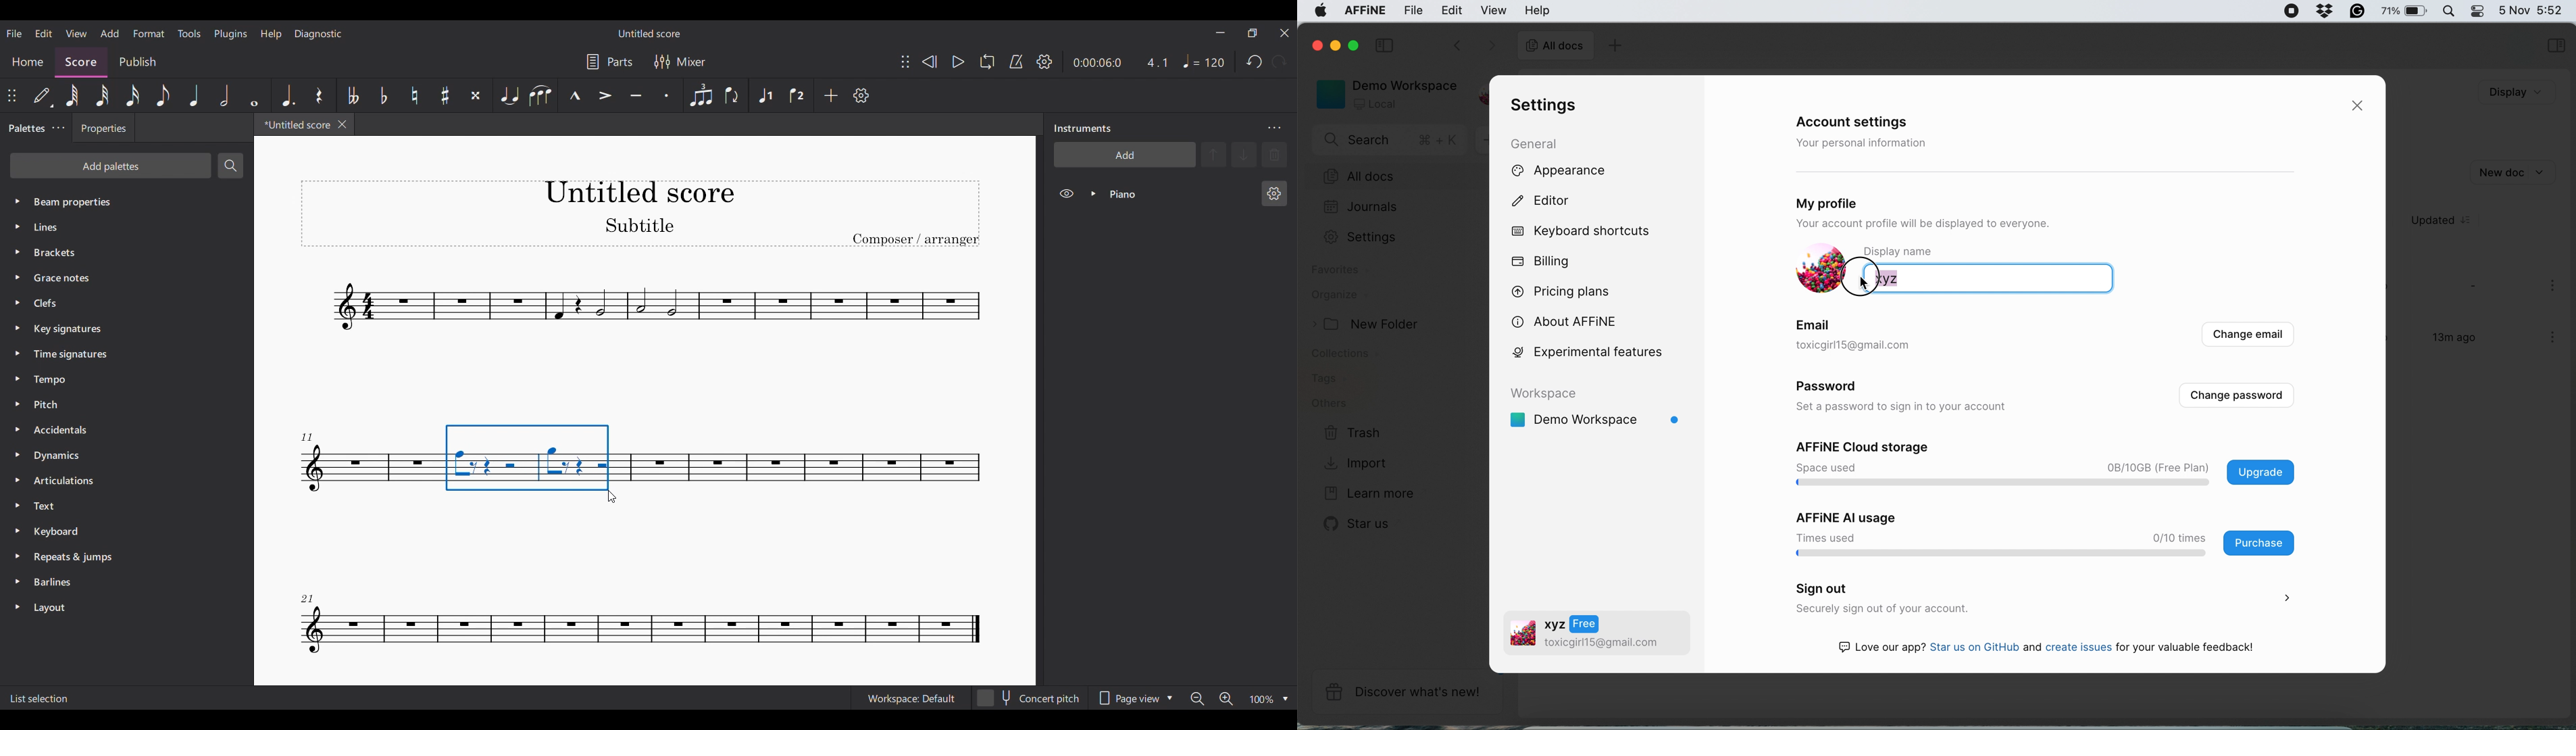 This screenshot has width=2576, height=756. What do you see at coordinates (701, 95) in the screenshot?
I see `Tuplet` at bounding box center [701, 95].